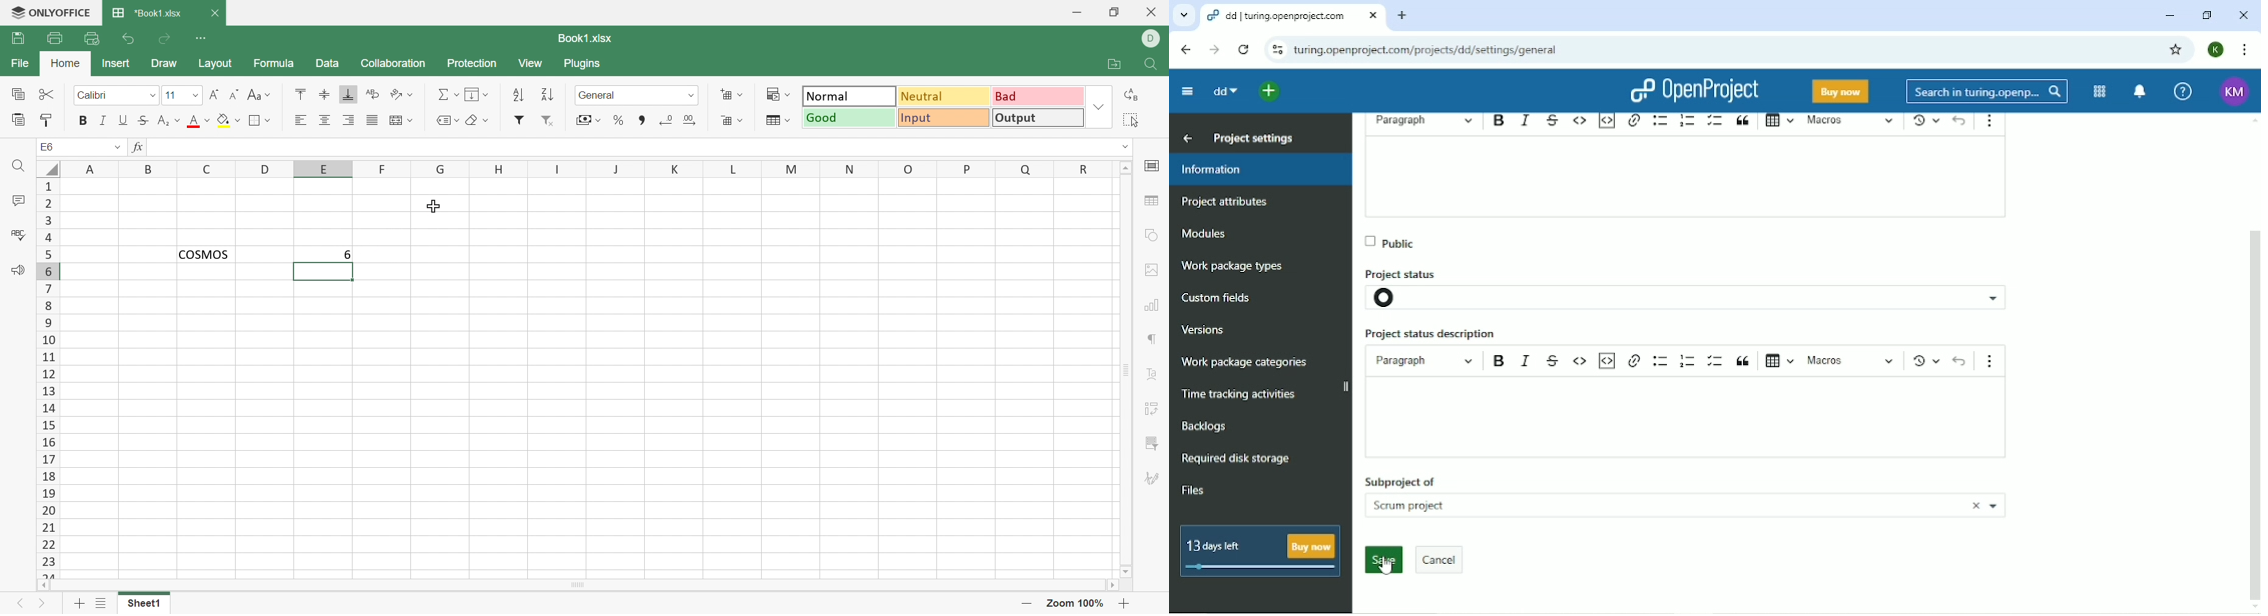 The width and height of the screenshot is (2268, 616). What do you see at coordinates (1443, 560) in the screenshot?
I see `cancel` at bounding box center [1443, 560].